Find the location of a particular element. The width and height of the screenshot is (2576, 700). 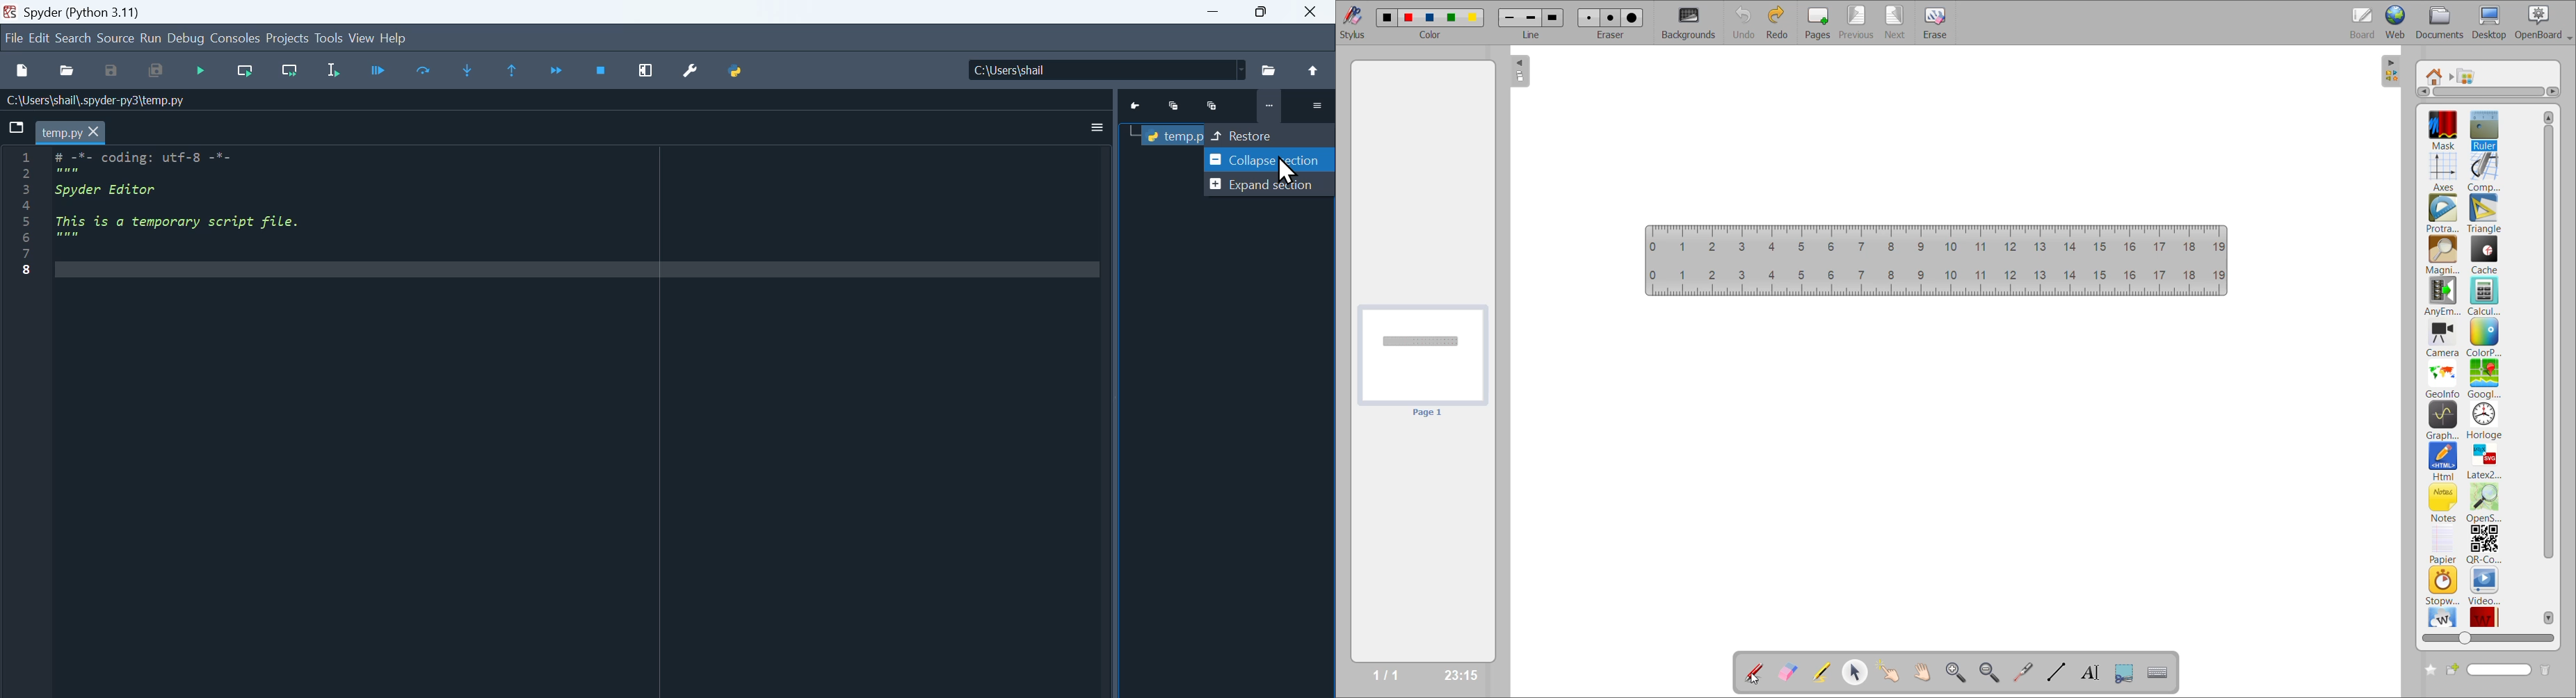

Temp.py is located at coordinates (1175, 135).